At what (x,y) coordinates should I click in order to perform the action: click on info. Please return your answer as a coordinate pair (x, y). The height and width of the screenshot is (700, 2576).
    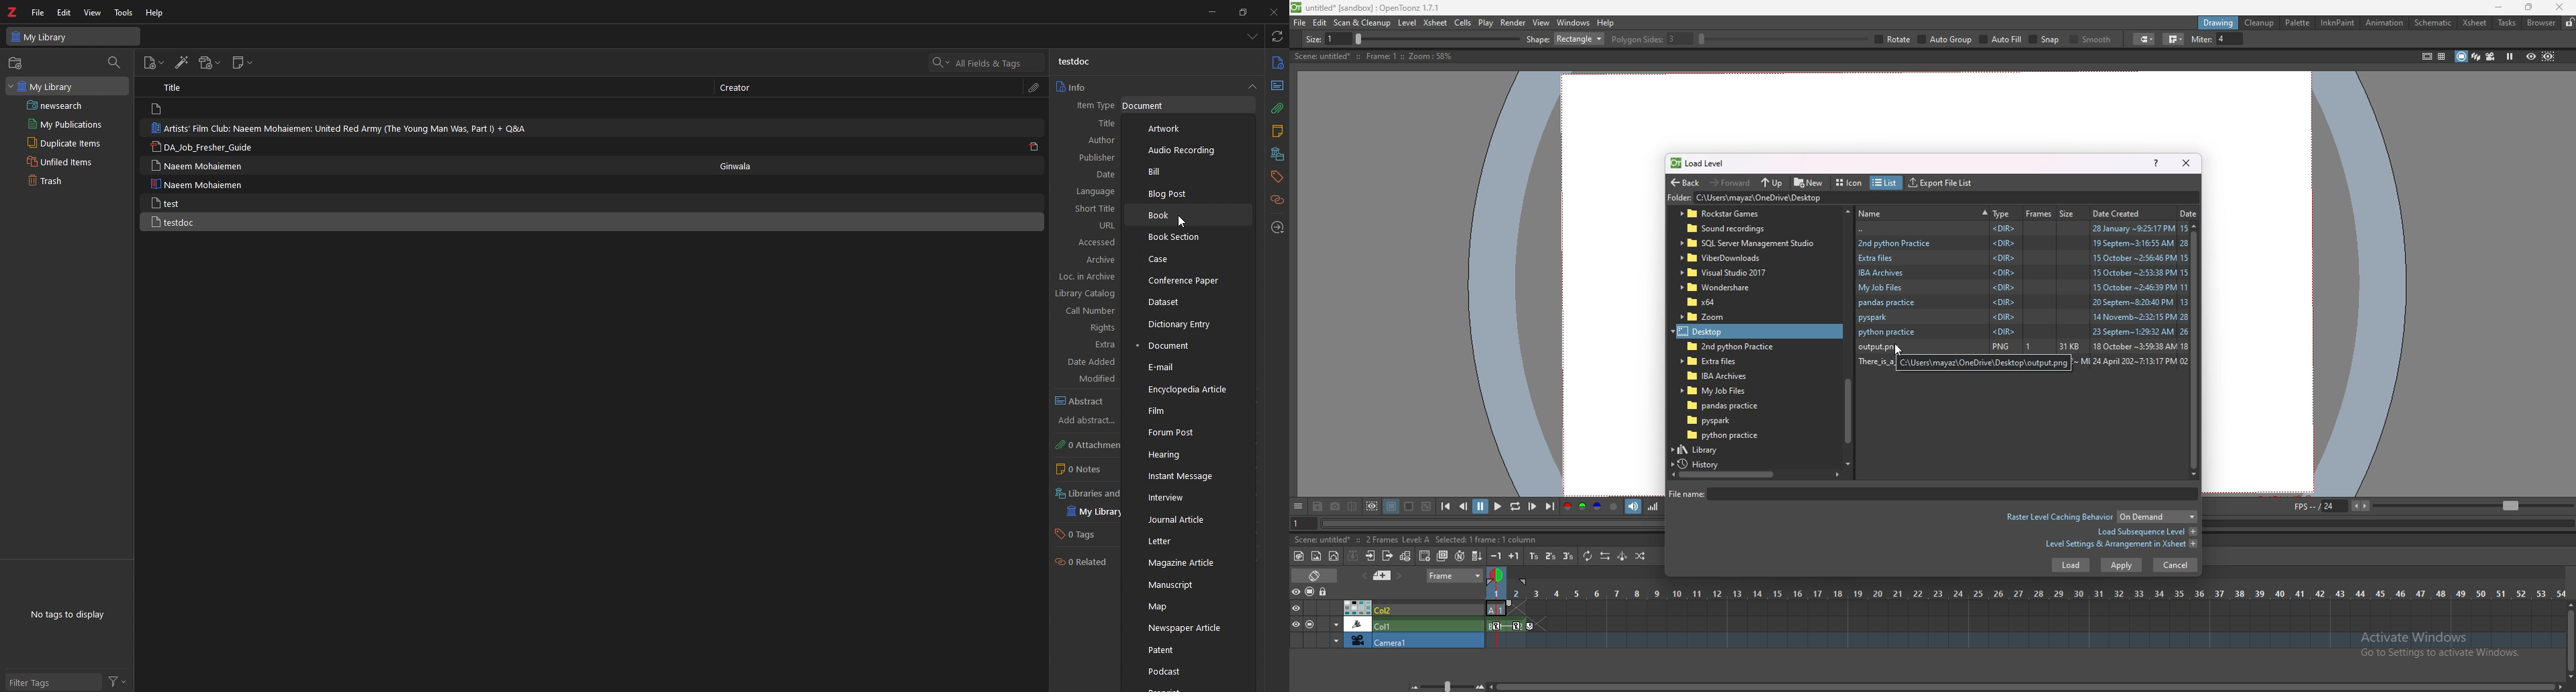
    Looking at the image, I should click on (1277, 62).